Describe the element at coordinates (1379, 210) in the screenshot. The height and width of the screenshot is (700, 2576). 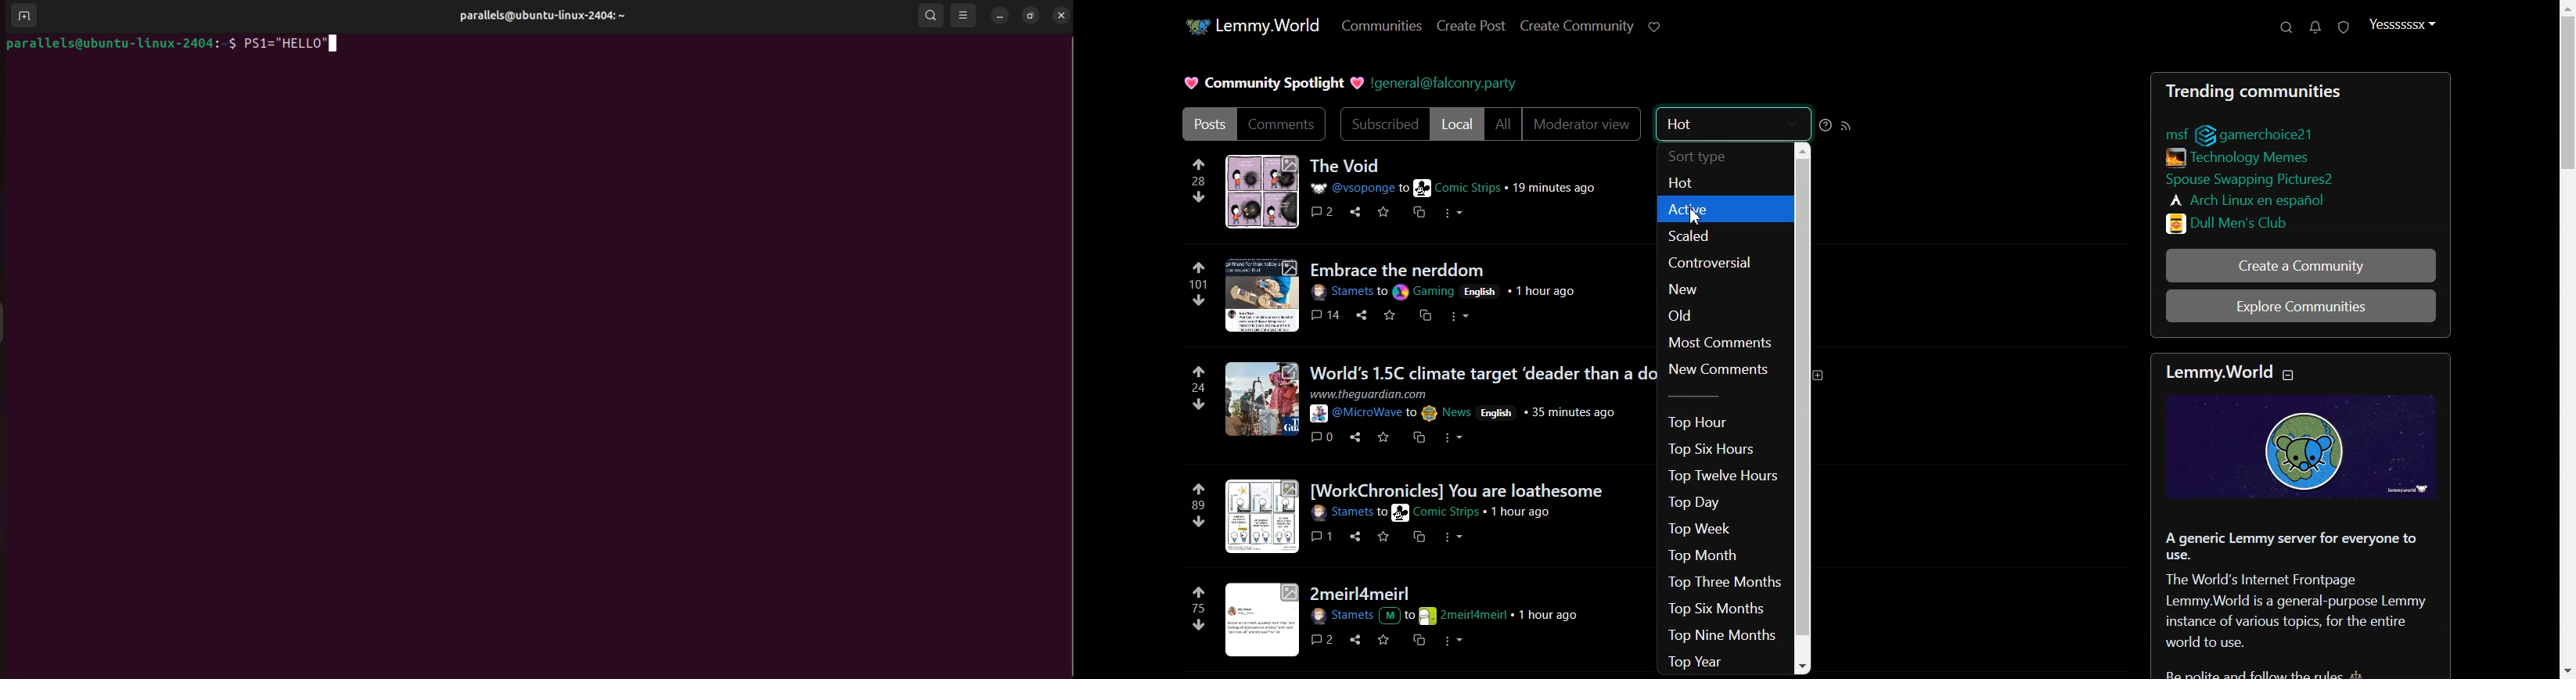
I see `save` at that location.